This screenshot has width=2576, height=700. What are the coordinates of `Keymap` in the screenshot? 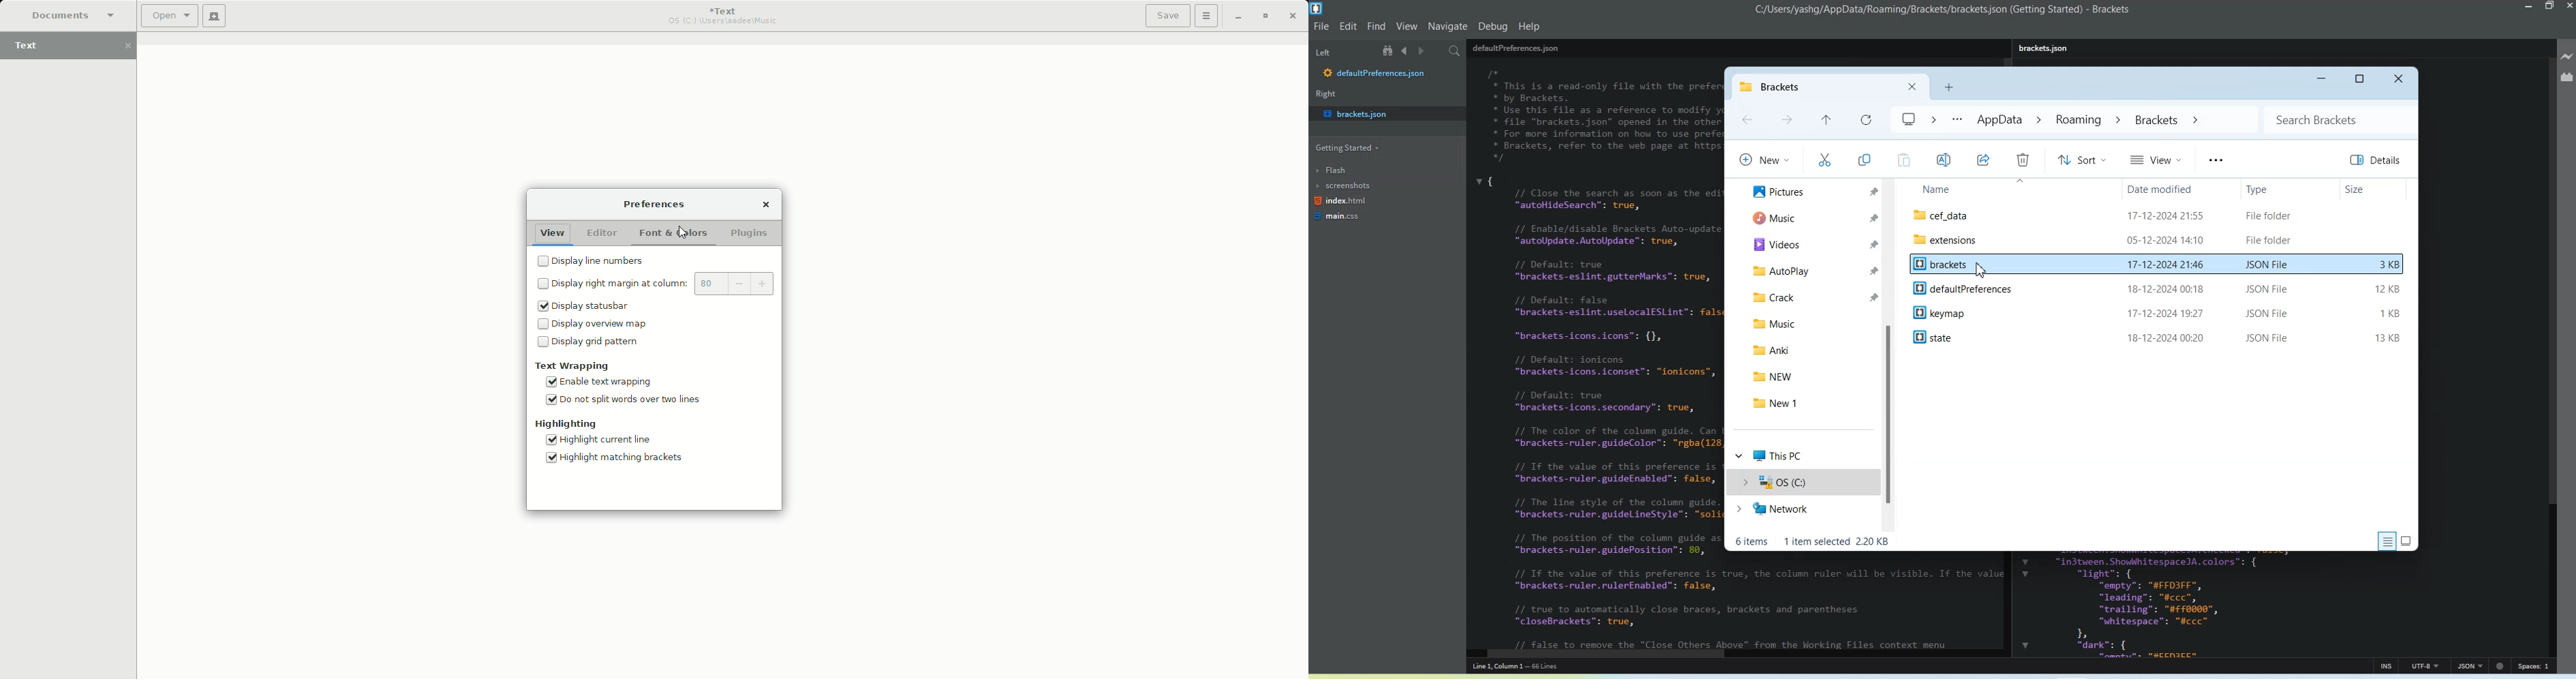 It's located at (2160, 311).